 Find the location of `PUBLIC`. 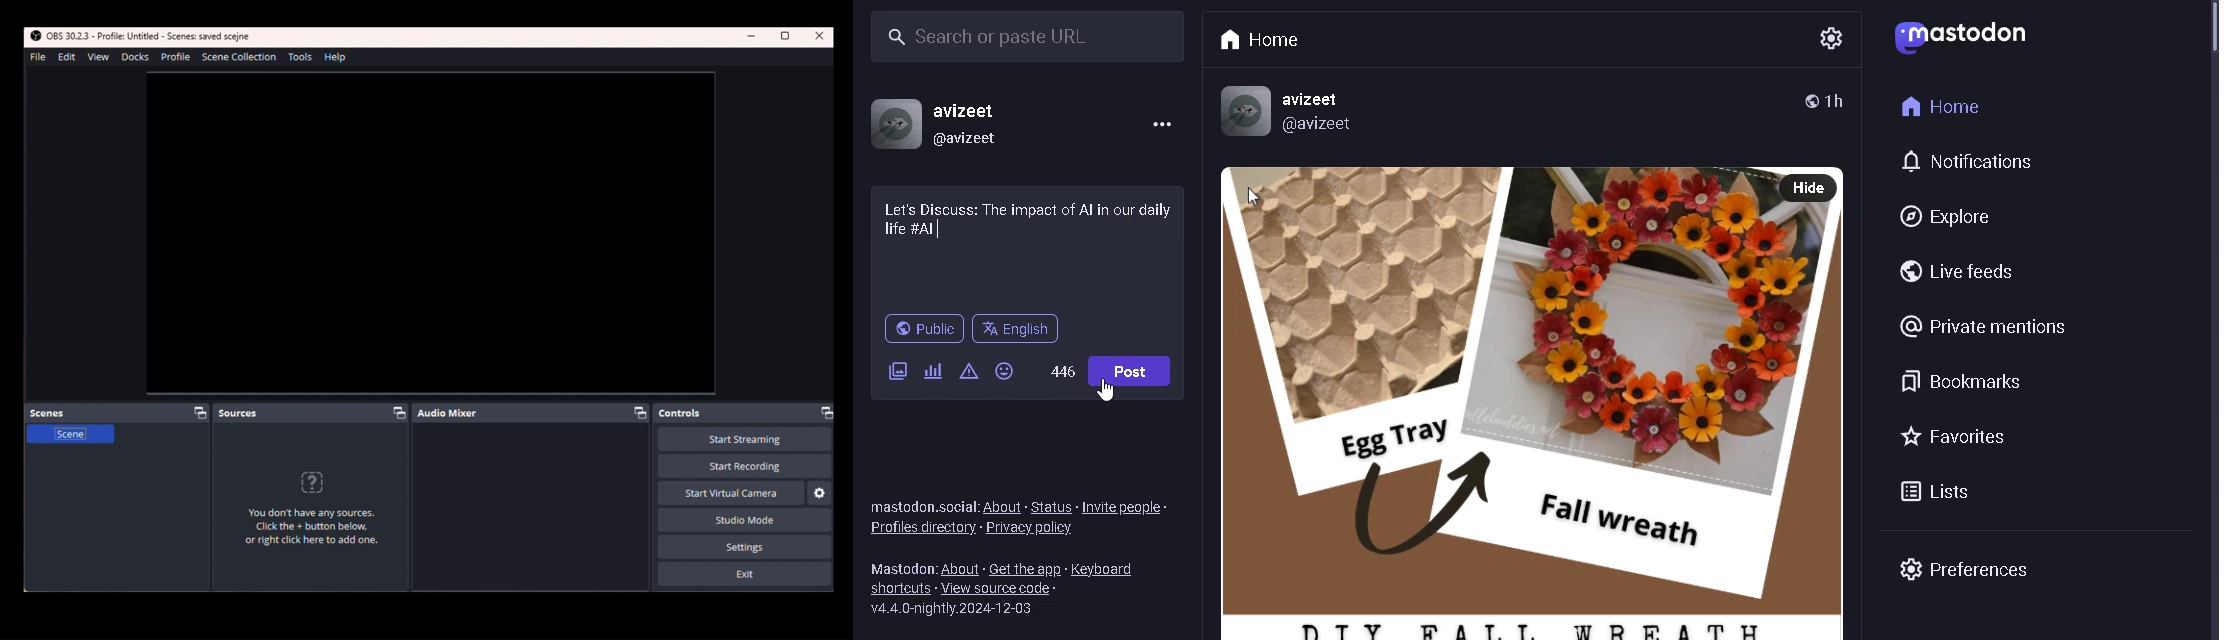

PUBLIC is located at coordinates (922, 329).